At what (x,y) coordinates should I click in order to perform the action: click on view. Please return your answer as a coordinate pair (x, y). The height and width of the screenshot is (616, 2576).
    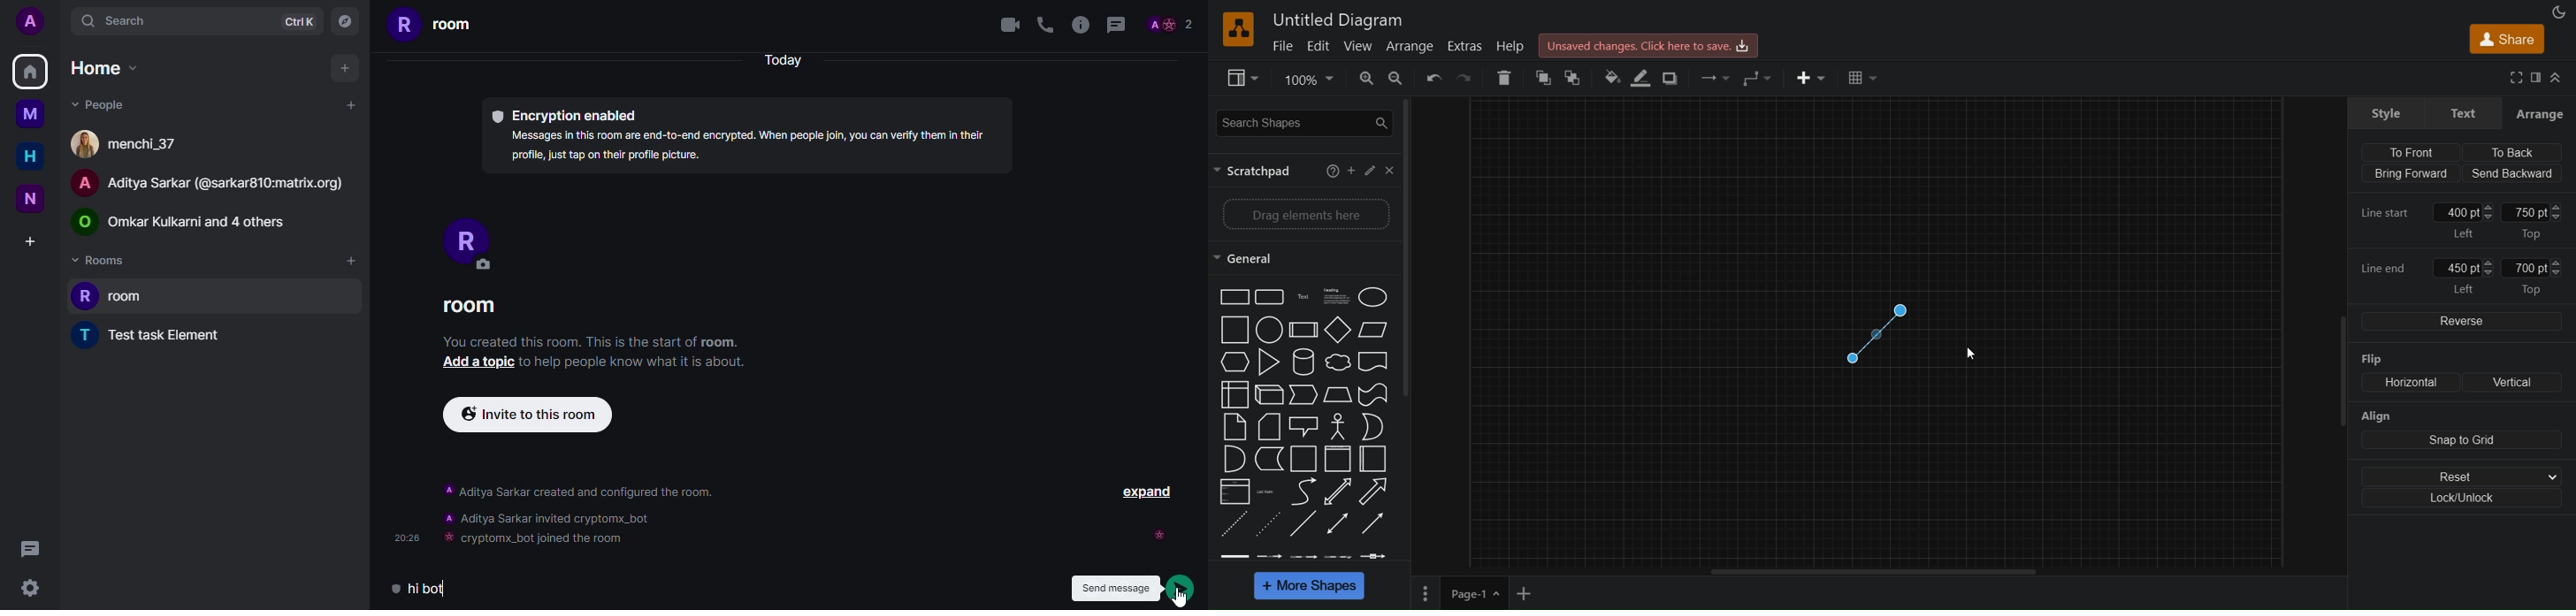
    Looking at the image, I should click on (1362, 46).